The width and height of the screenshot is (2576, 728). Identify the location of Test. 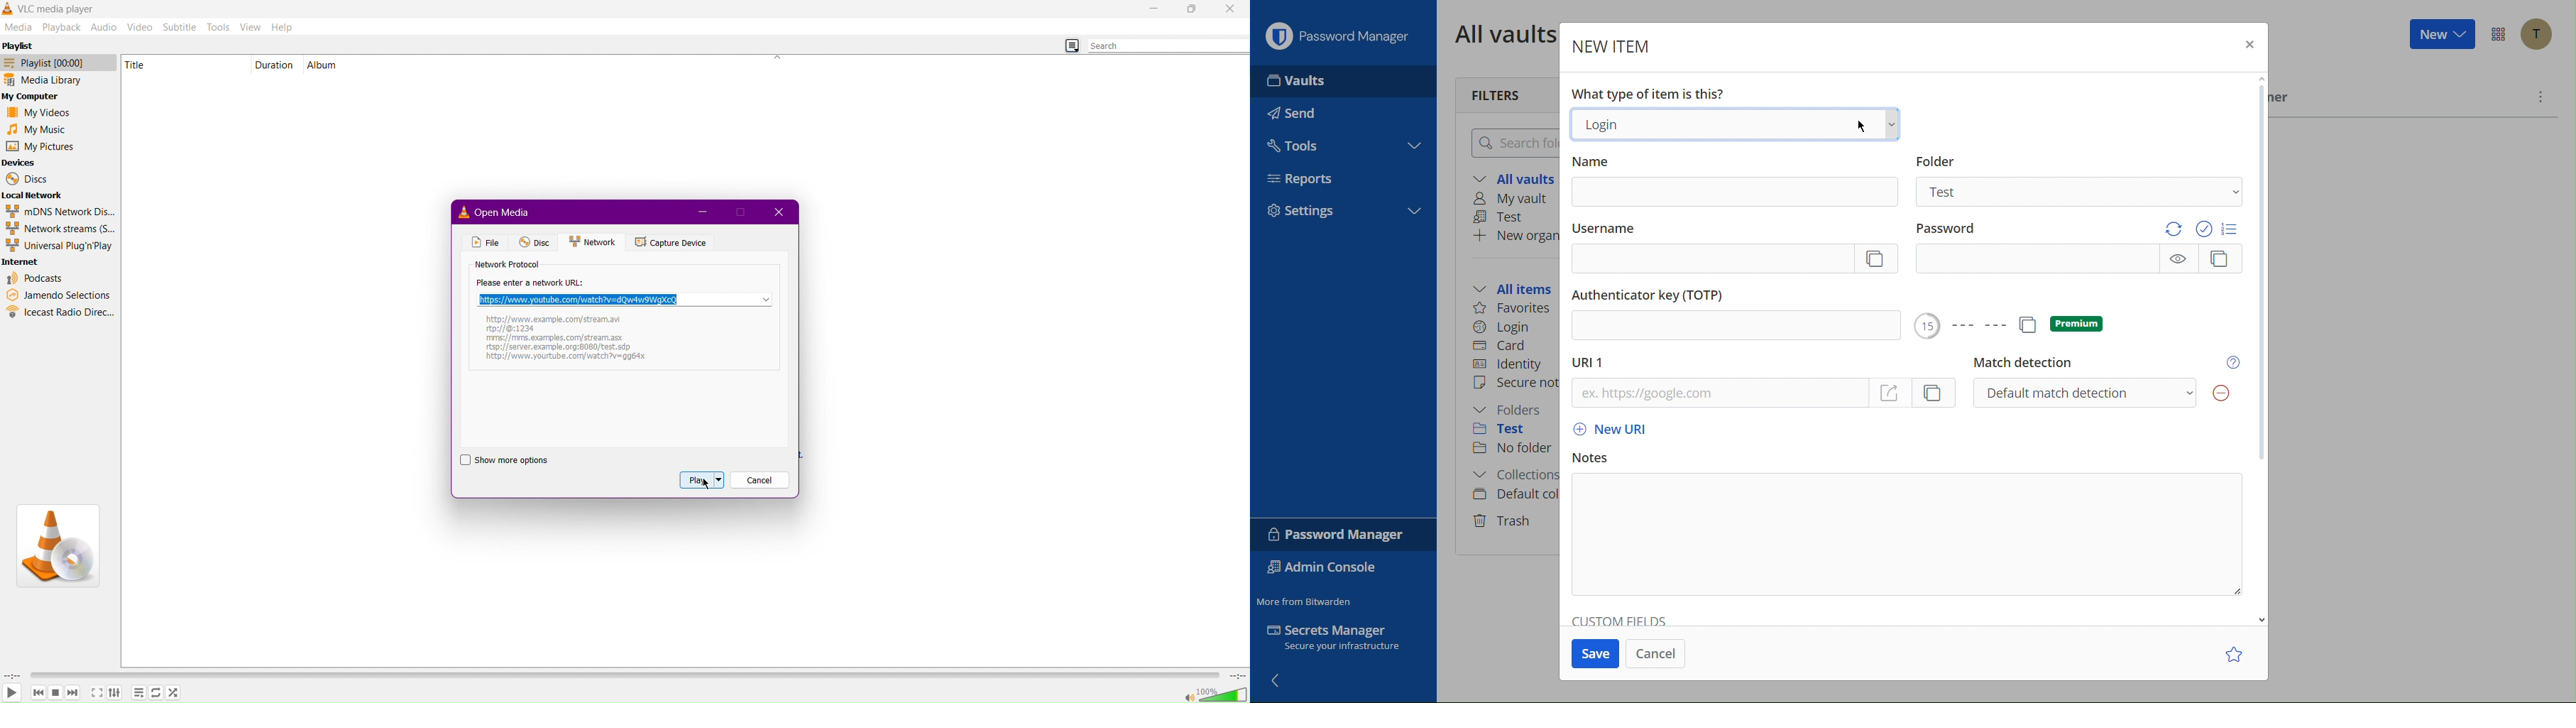
(1503, 216).